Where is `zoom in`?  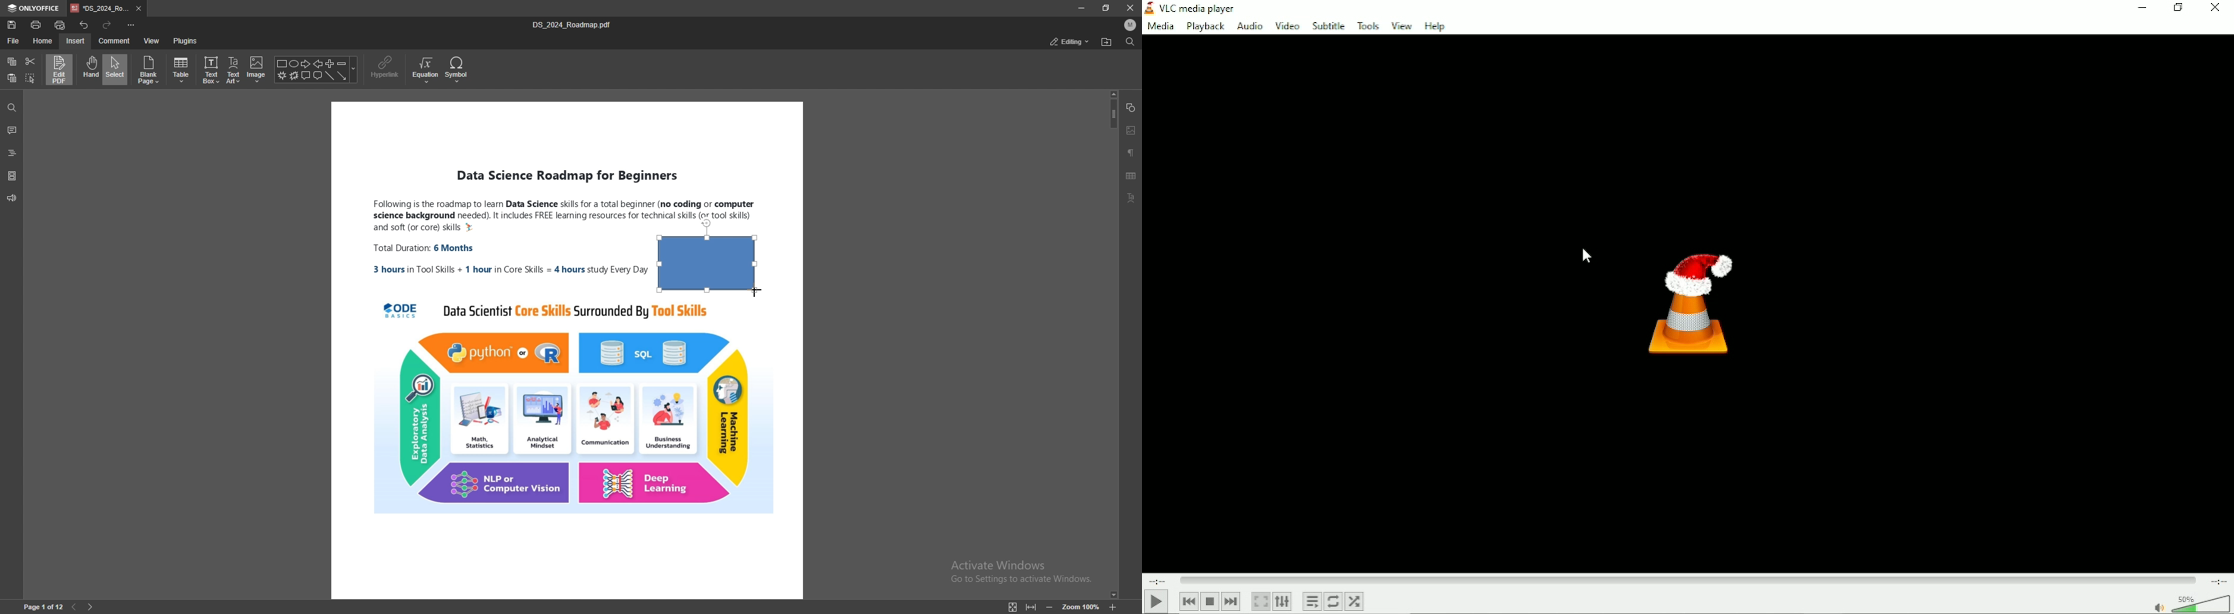
zoom in is located at coordinates (1113, 607).